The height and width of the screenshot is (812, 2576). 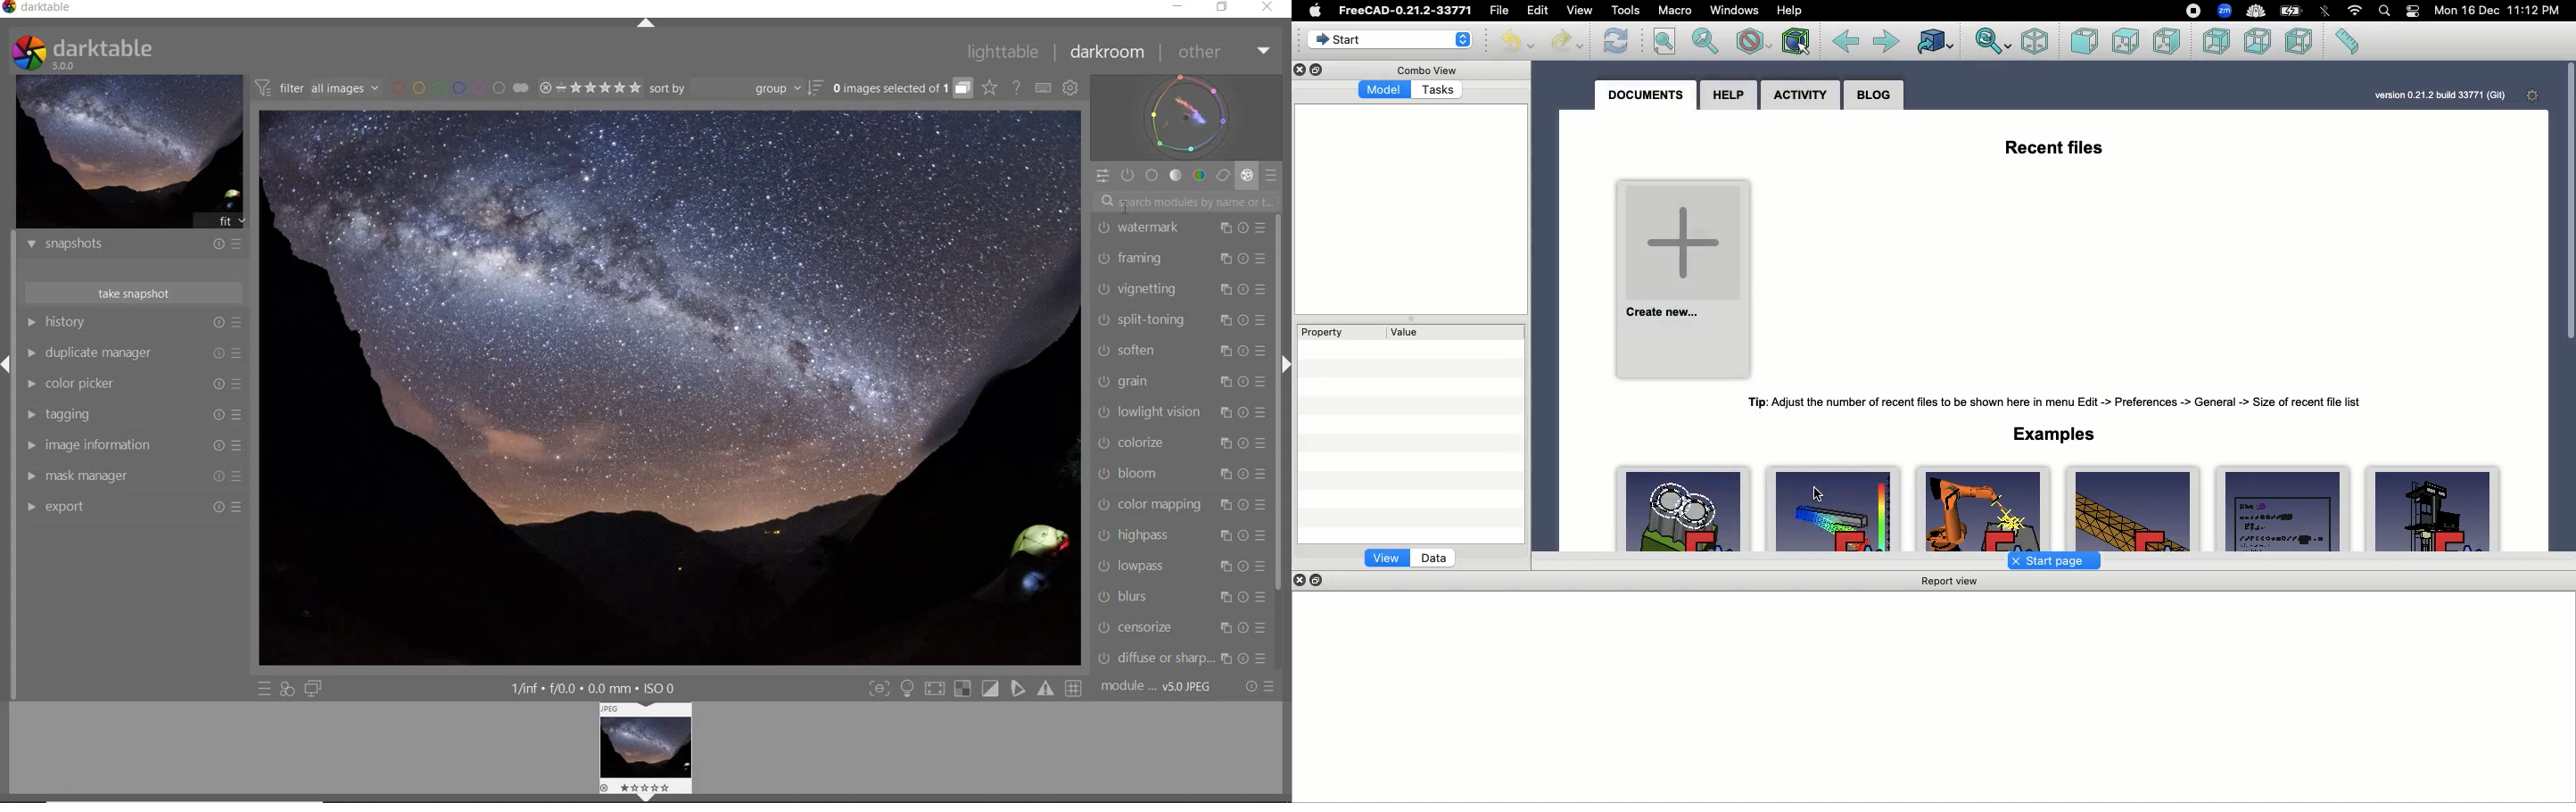 What do you see at coordinates (1263, 415) in the screenshot?
I see `presets` at bounding box center [1263, 415].